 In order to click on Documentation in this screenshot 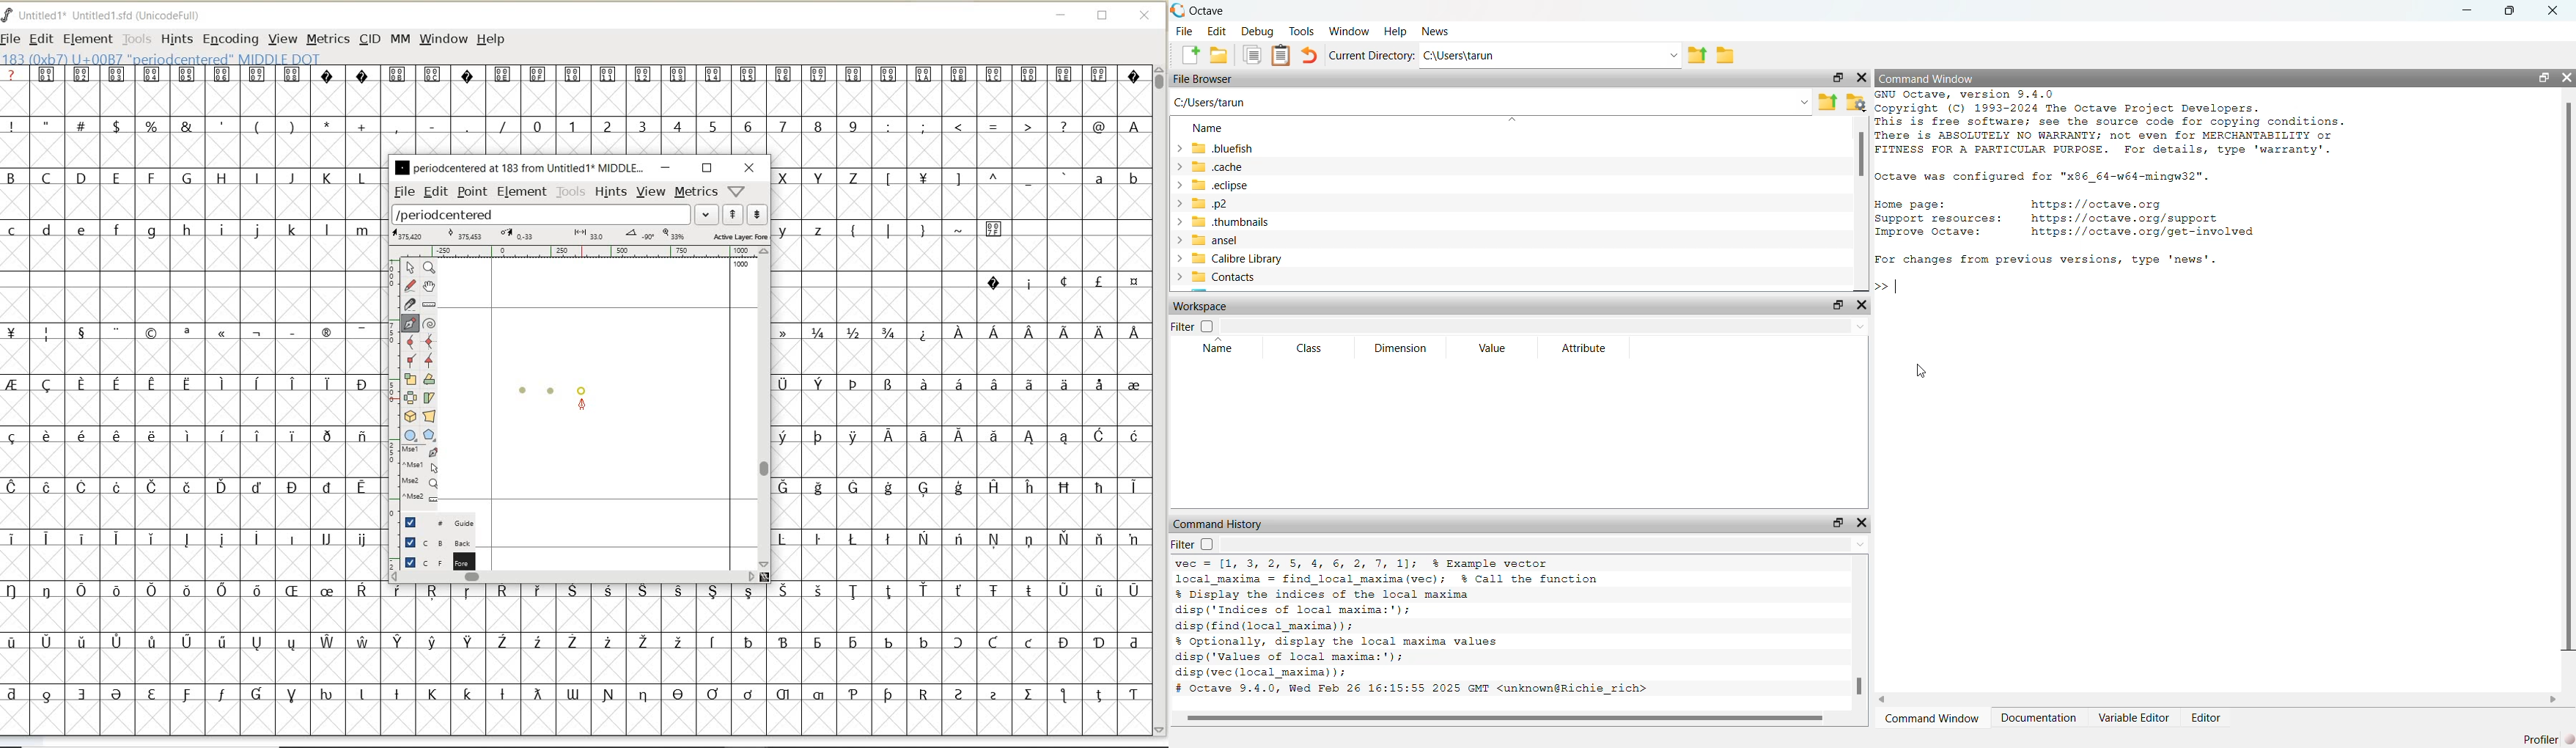, I will do `click(2039, 718)`.